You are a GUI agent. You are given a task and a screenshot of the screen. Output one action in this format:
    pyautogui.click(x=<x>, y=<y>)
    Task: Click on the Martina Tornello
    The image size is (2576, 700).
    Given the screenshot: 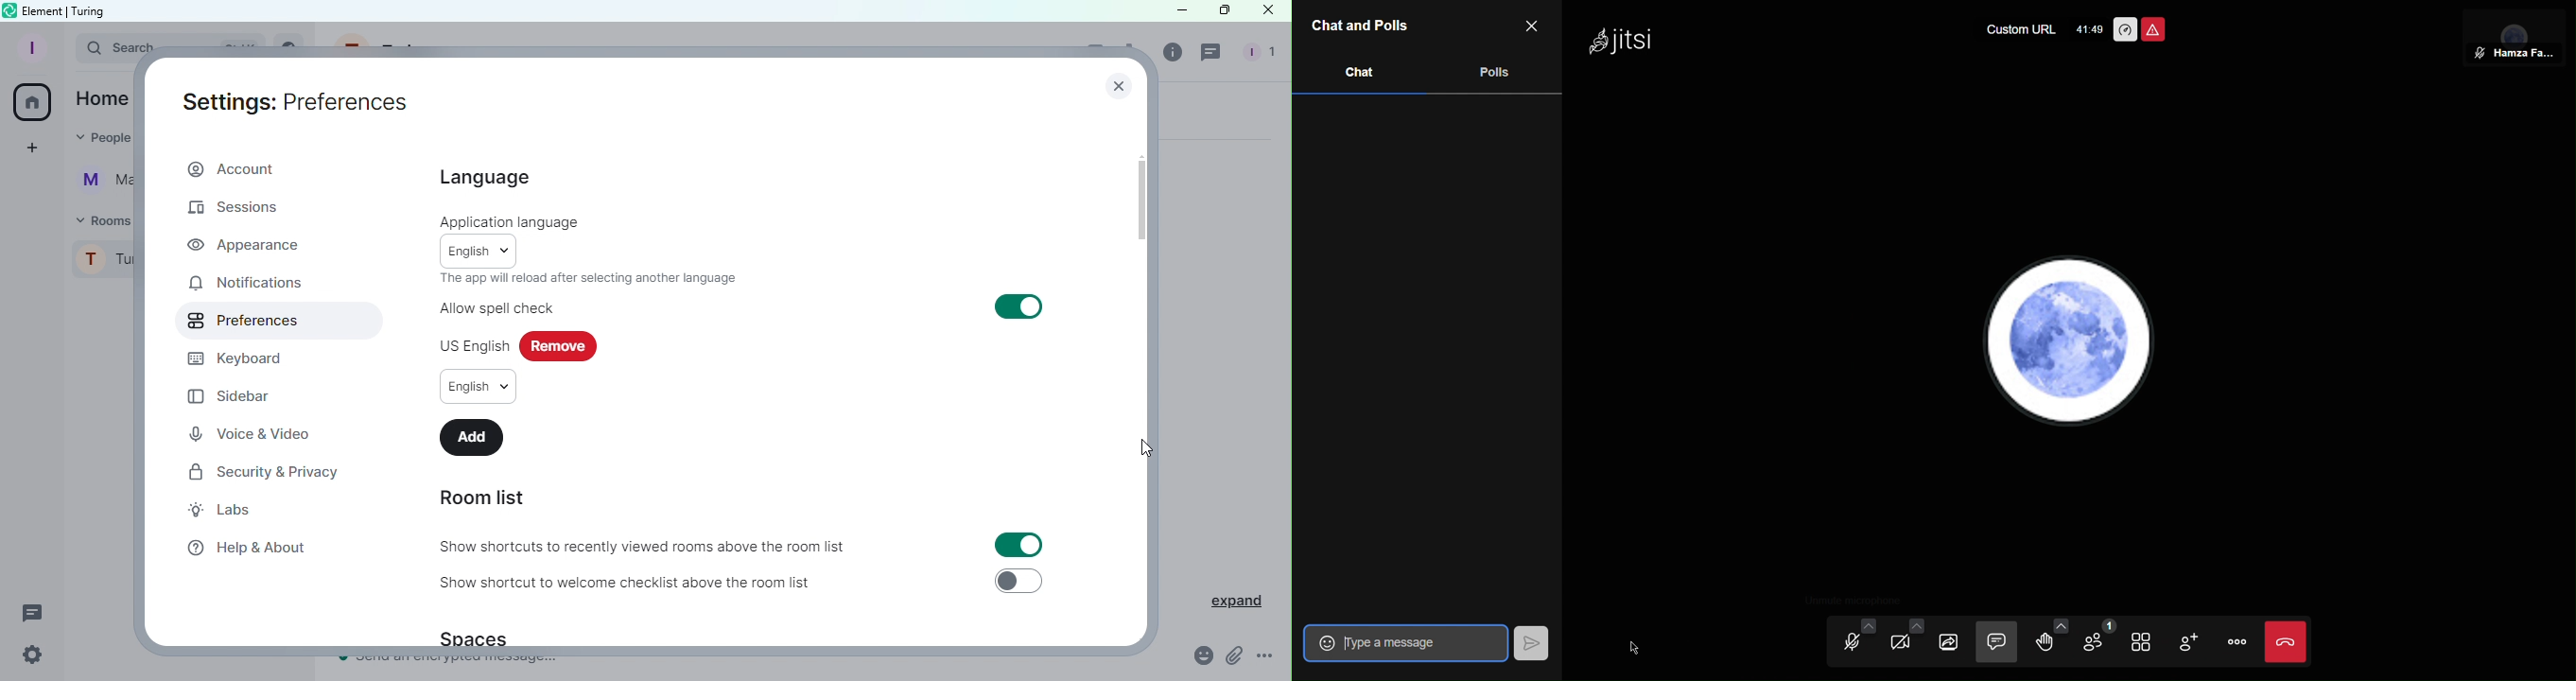 What is the action you would take?
    pyautogui.click(x=100, y=184)
    